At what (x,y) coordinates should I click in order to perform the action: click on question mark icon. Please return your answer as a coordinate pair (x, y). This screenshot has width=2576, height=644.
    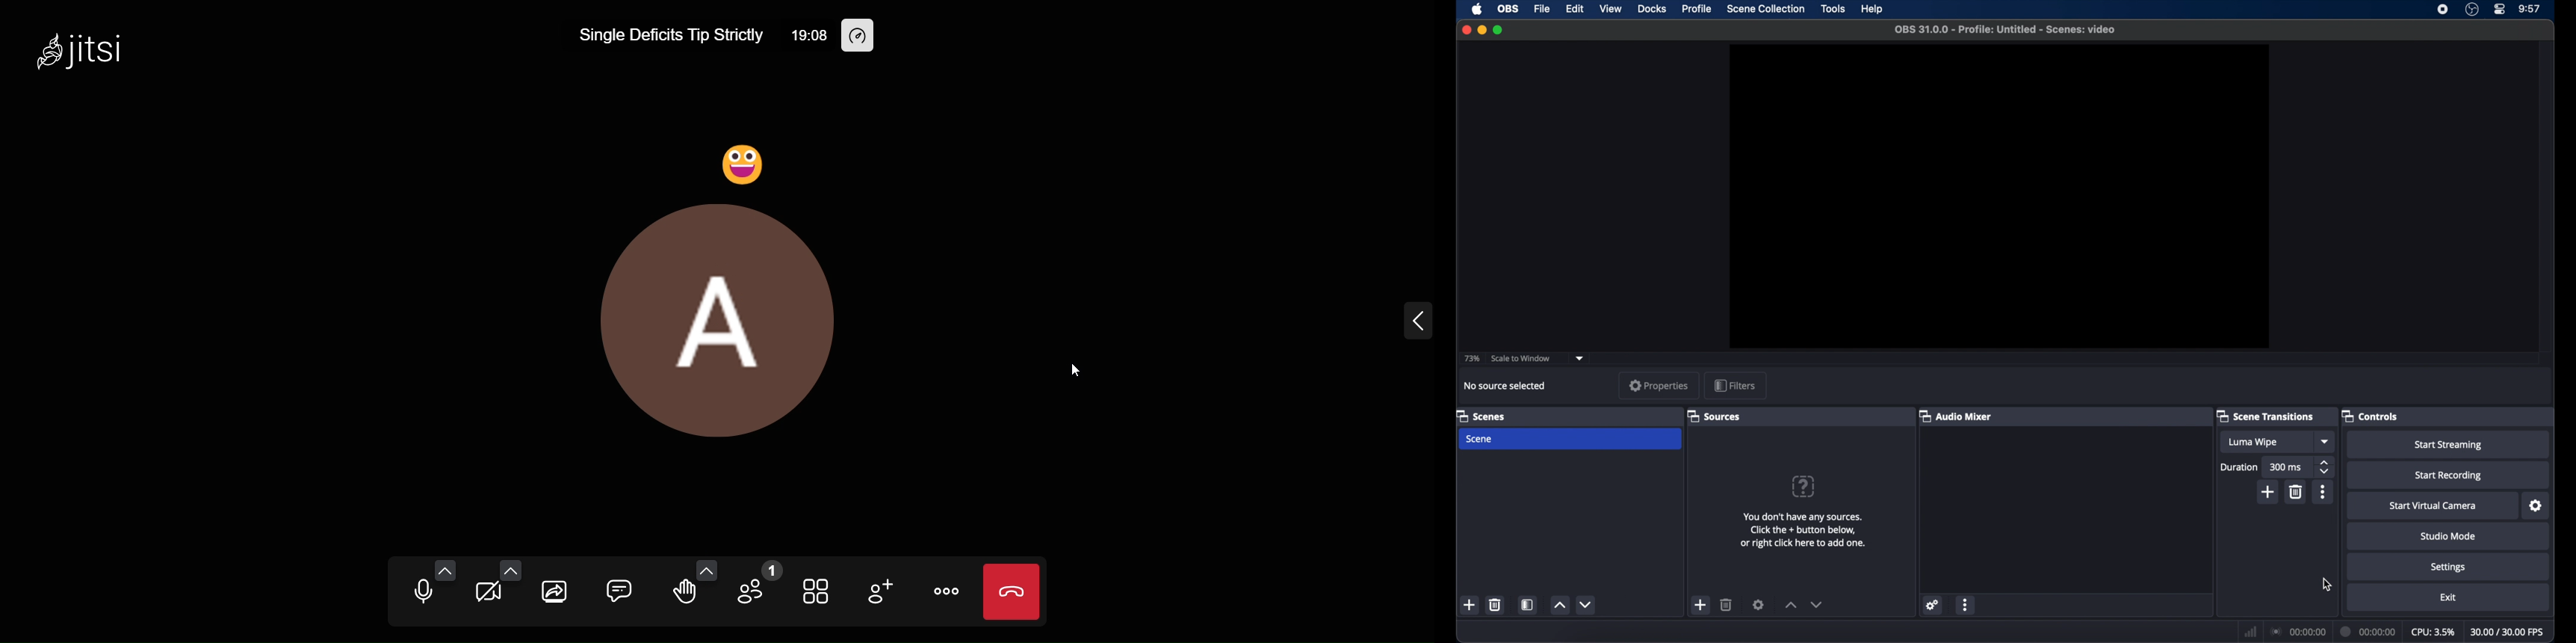
    Looking at the image, I should click on (1803, 485).